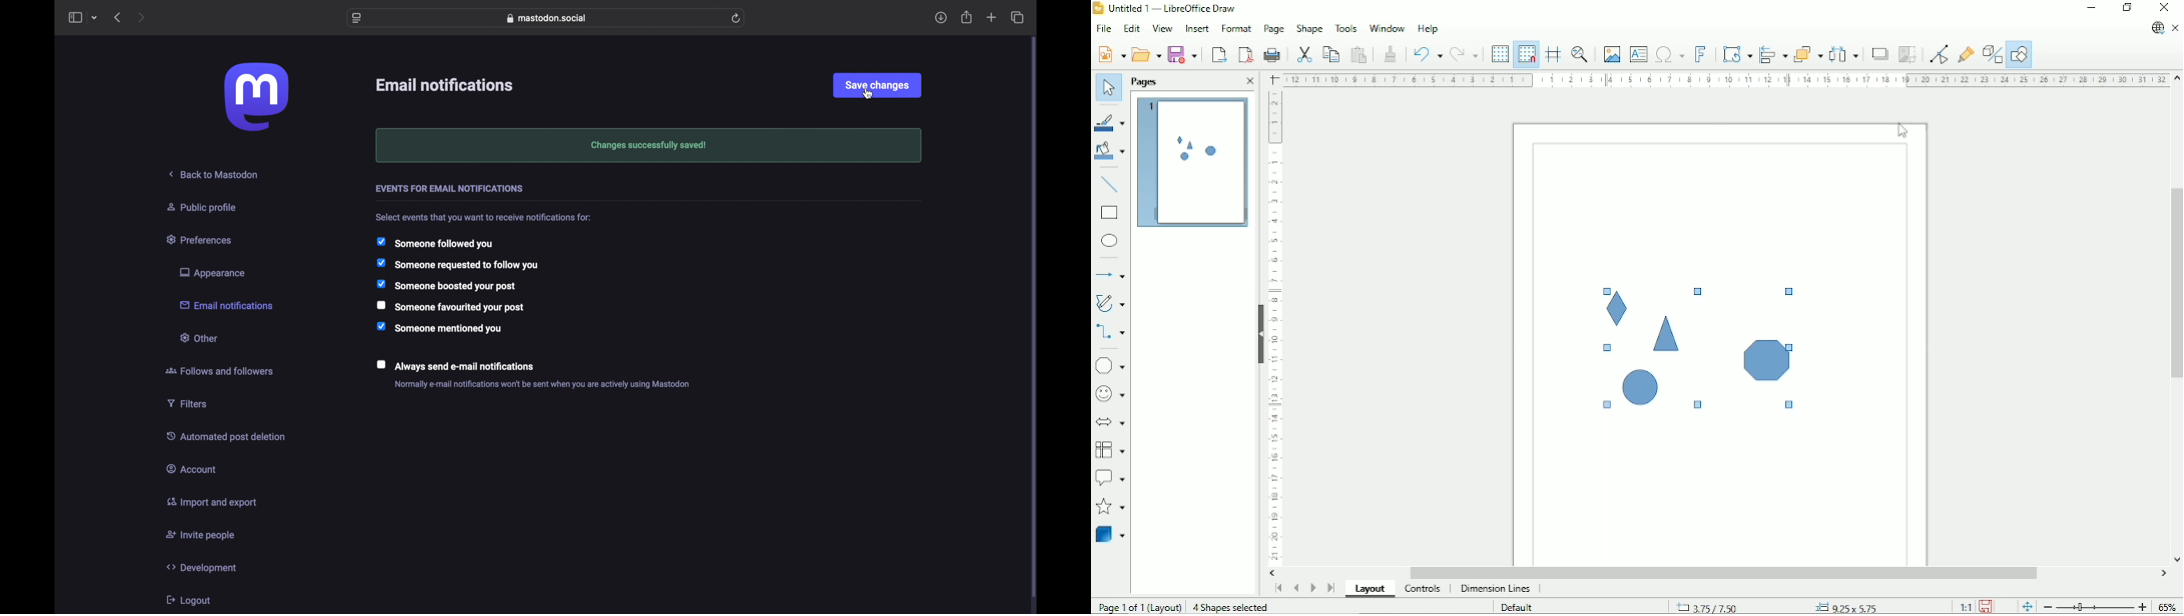 The height and width of the screenshot is (616, 2184). What do you see at coordinates (547, 18) in the screenshot?
I see `web address` at bounding box center [547, 18].